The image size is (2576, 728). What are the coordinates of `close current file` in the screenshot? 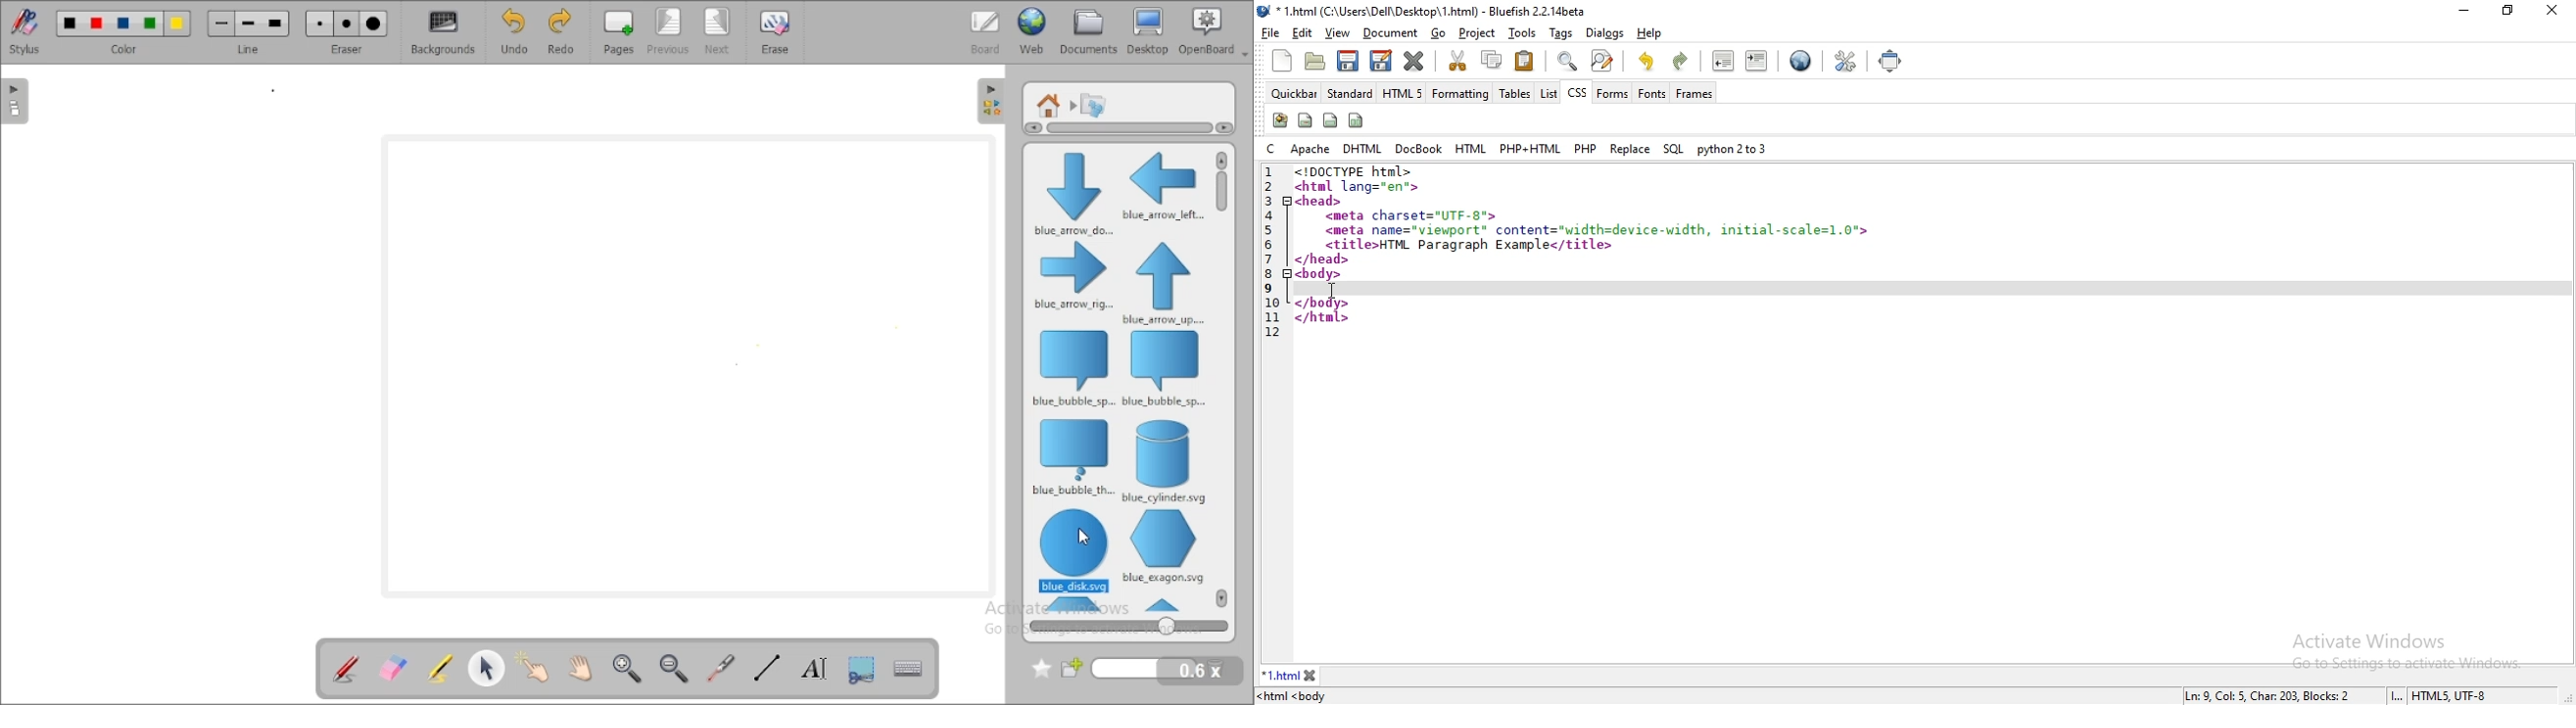 It's located at (1415, 62).